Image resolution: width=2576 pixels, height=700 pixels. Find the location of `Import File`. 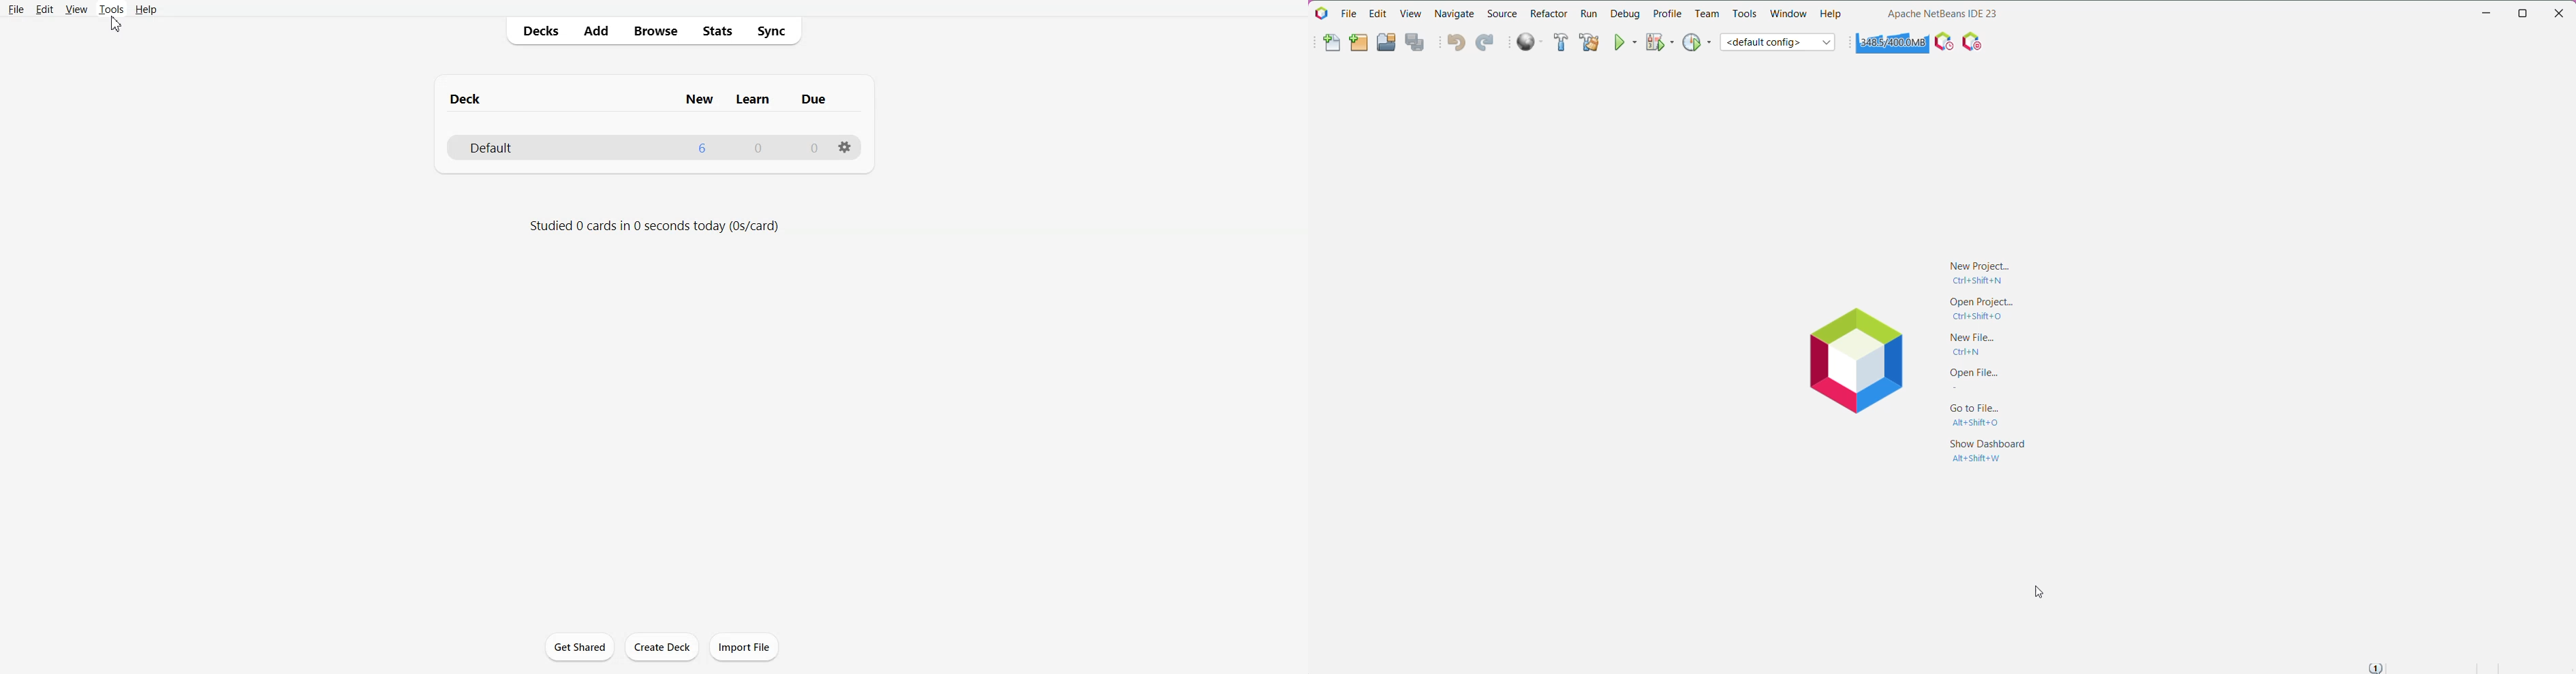

Import File is located at coordinates (744, 647).